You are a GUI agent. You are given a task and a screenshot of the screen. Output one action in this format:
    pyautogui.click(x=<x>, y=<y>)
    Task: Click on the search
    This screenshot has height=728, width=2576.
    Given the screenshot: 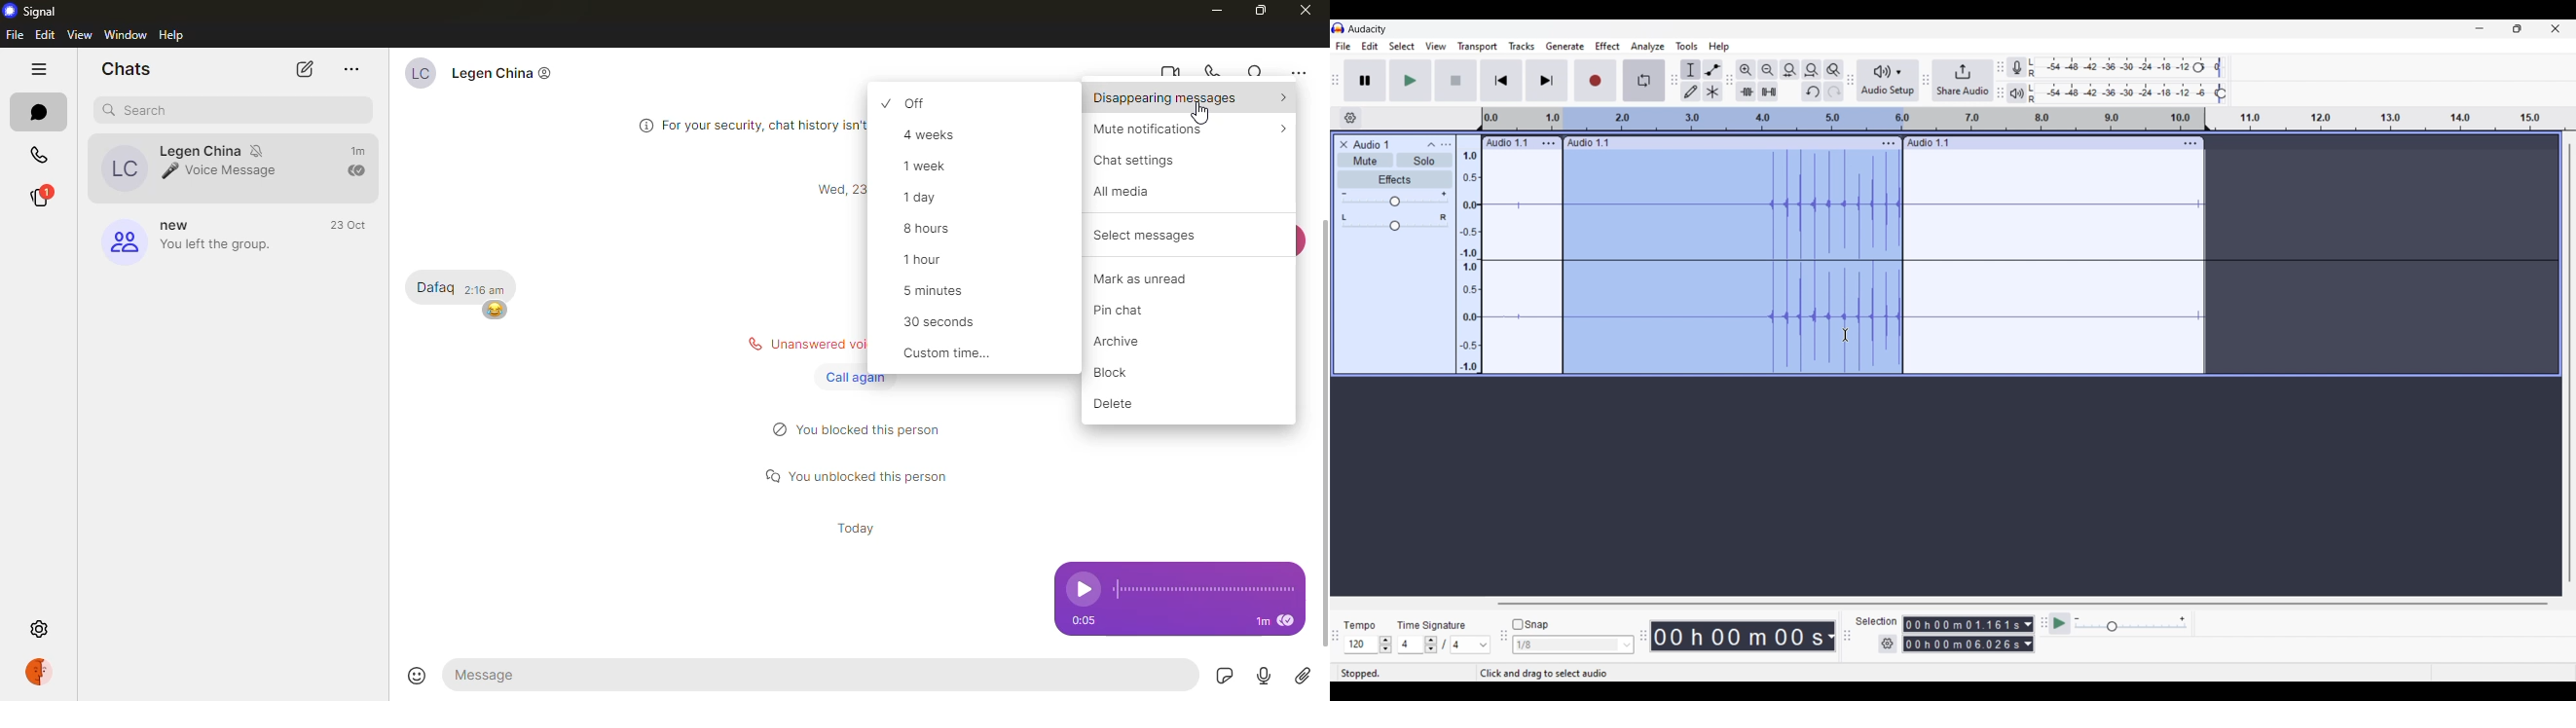 What is the action you would take?
    pyautogui.click(x=1256, y=72)
    